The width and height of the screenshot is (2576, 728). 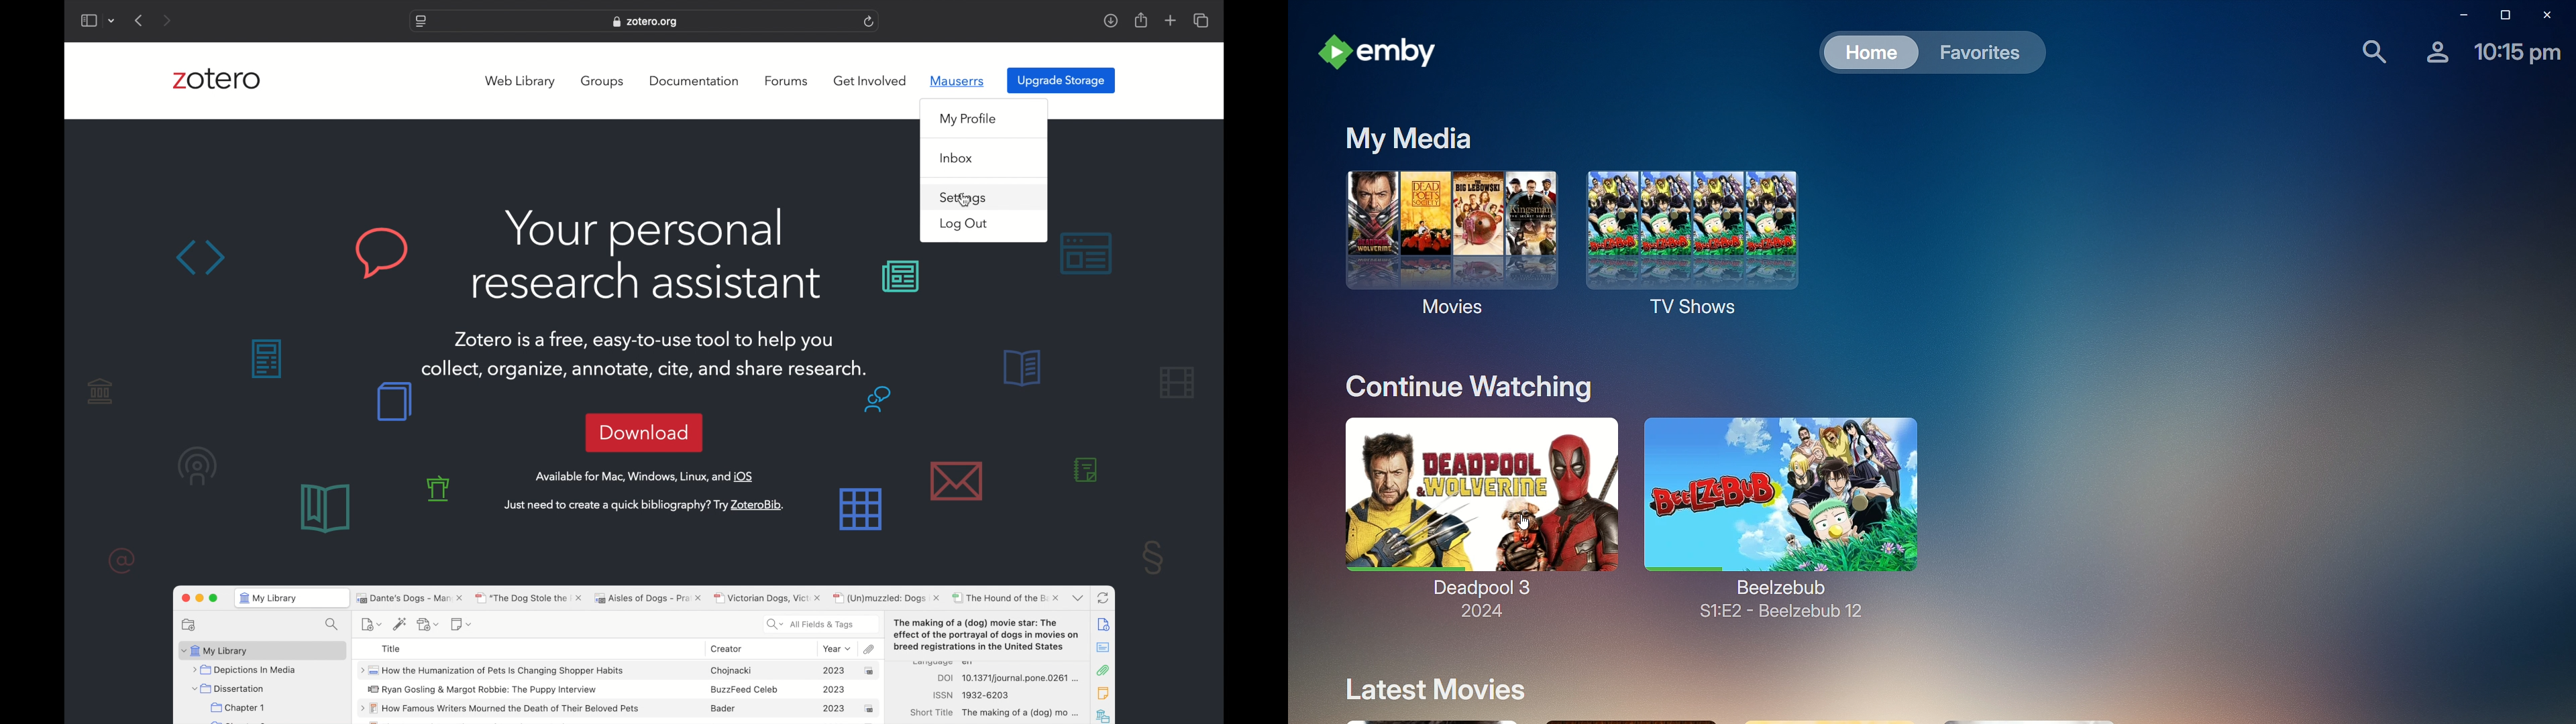 I want to click on Favorites, so click(x=1973, y=52).